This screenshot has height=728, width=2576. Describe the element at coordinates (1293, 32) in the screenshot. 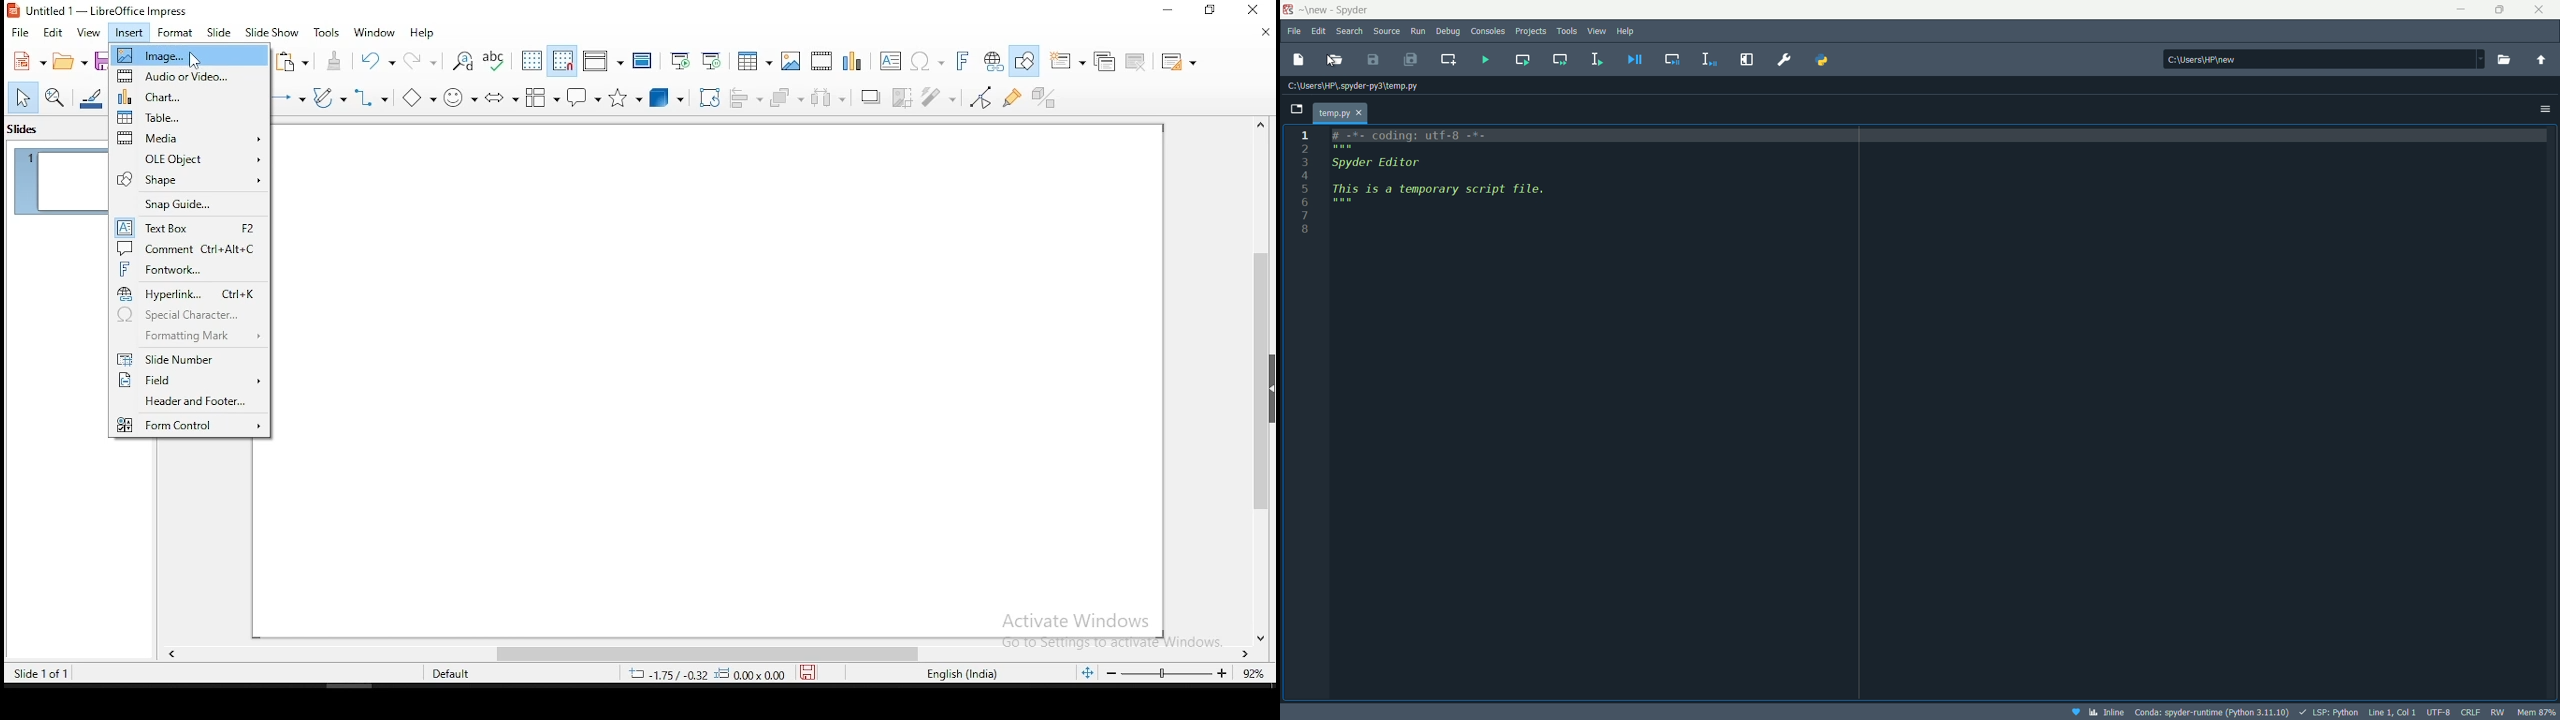

I see `File menu` at that location.